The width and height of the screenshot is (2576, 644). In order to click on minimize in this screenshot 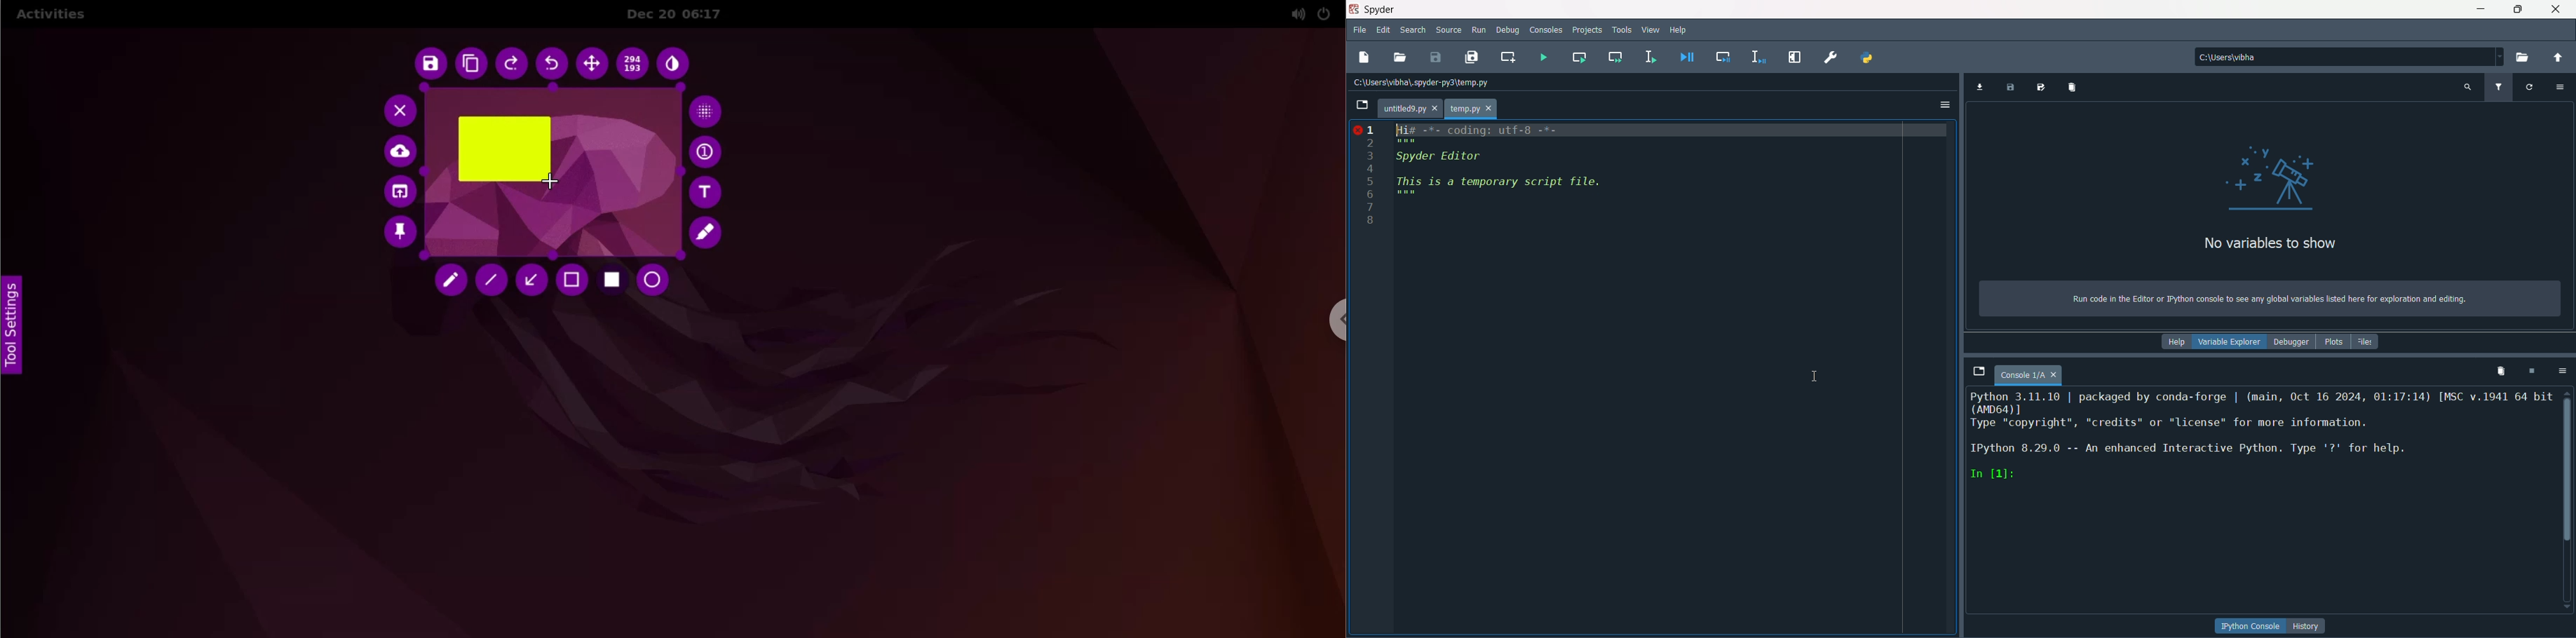, I will do `click(2479, 8)`.